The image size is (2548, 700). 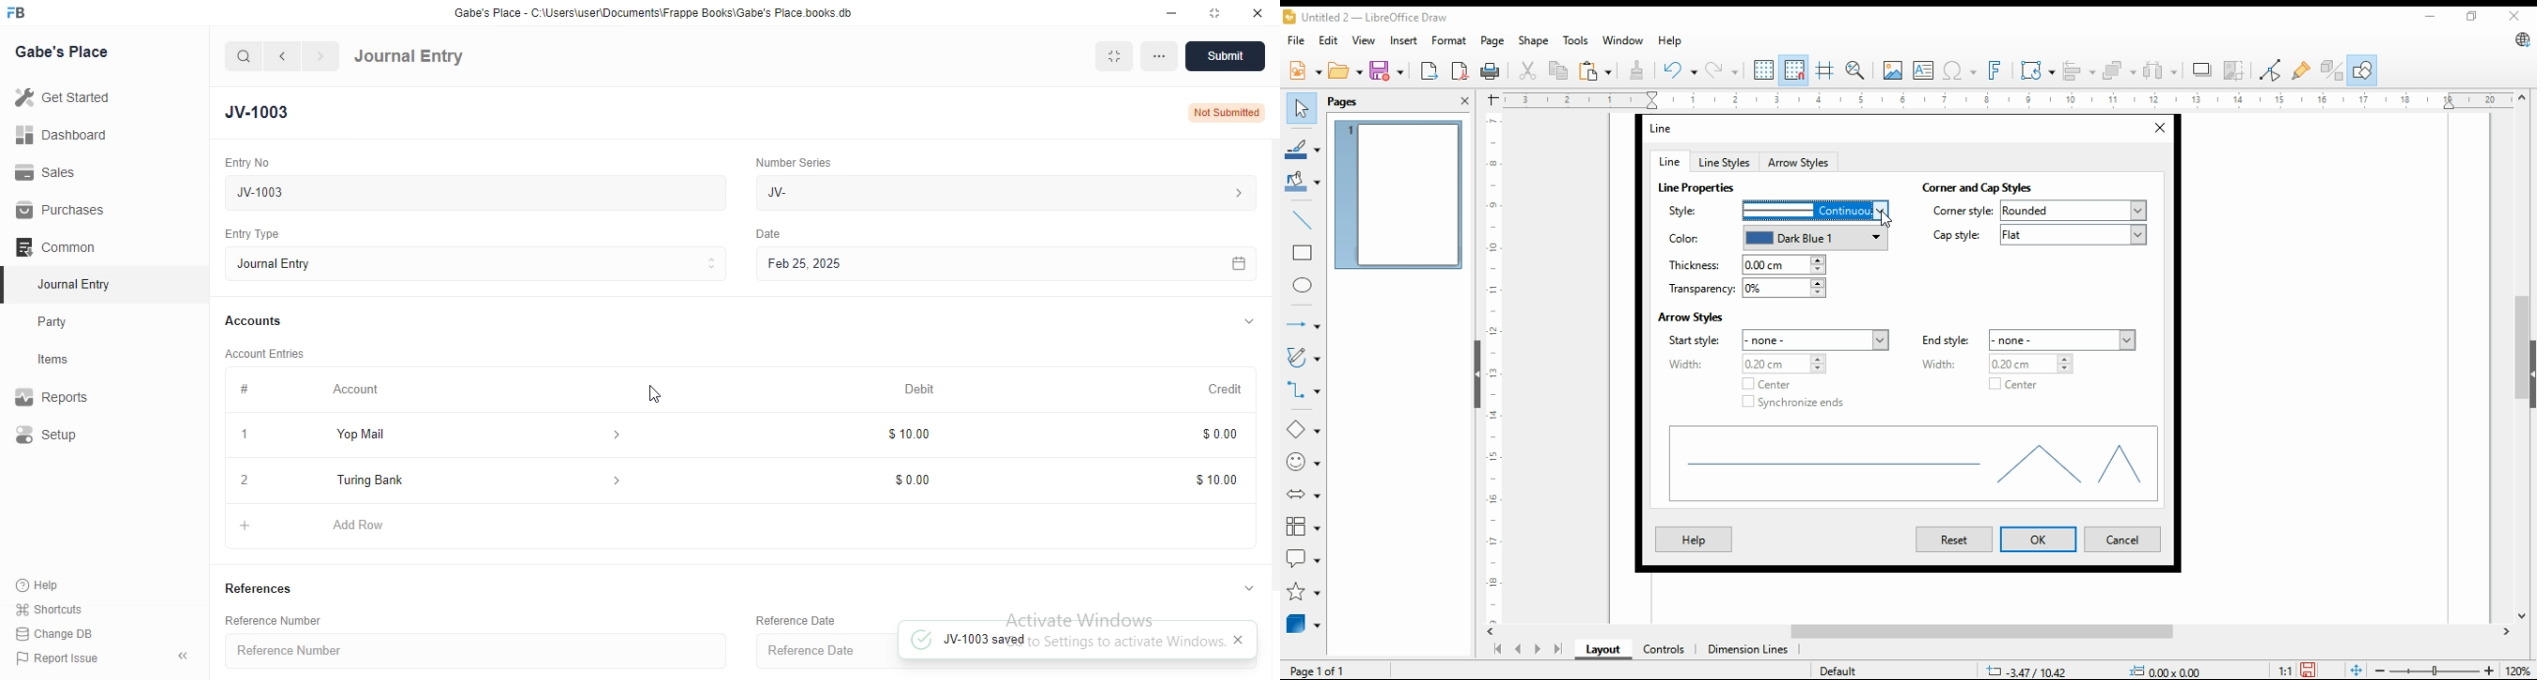 What do you see at coordinates (2434, 13) in the screenshot?
I see `minimize` at bounding box center [2434, 13].